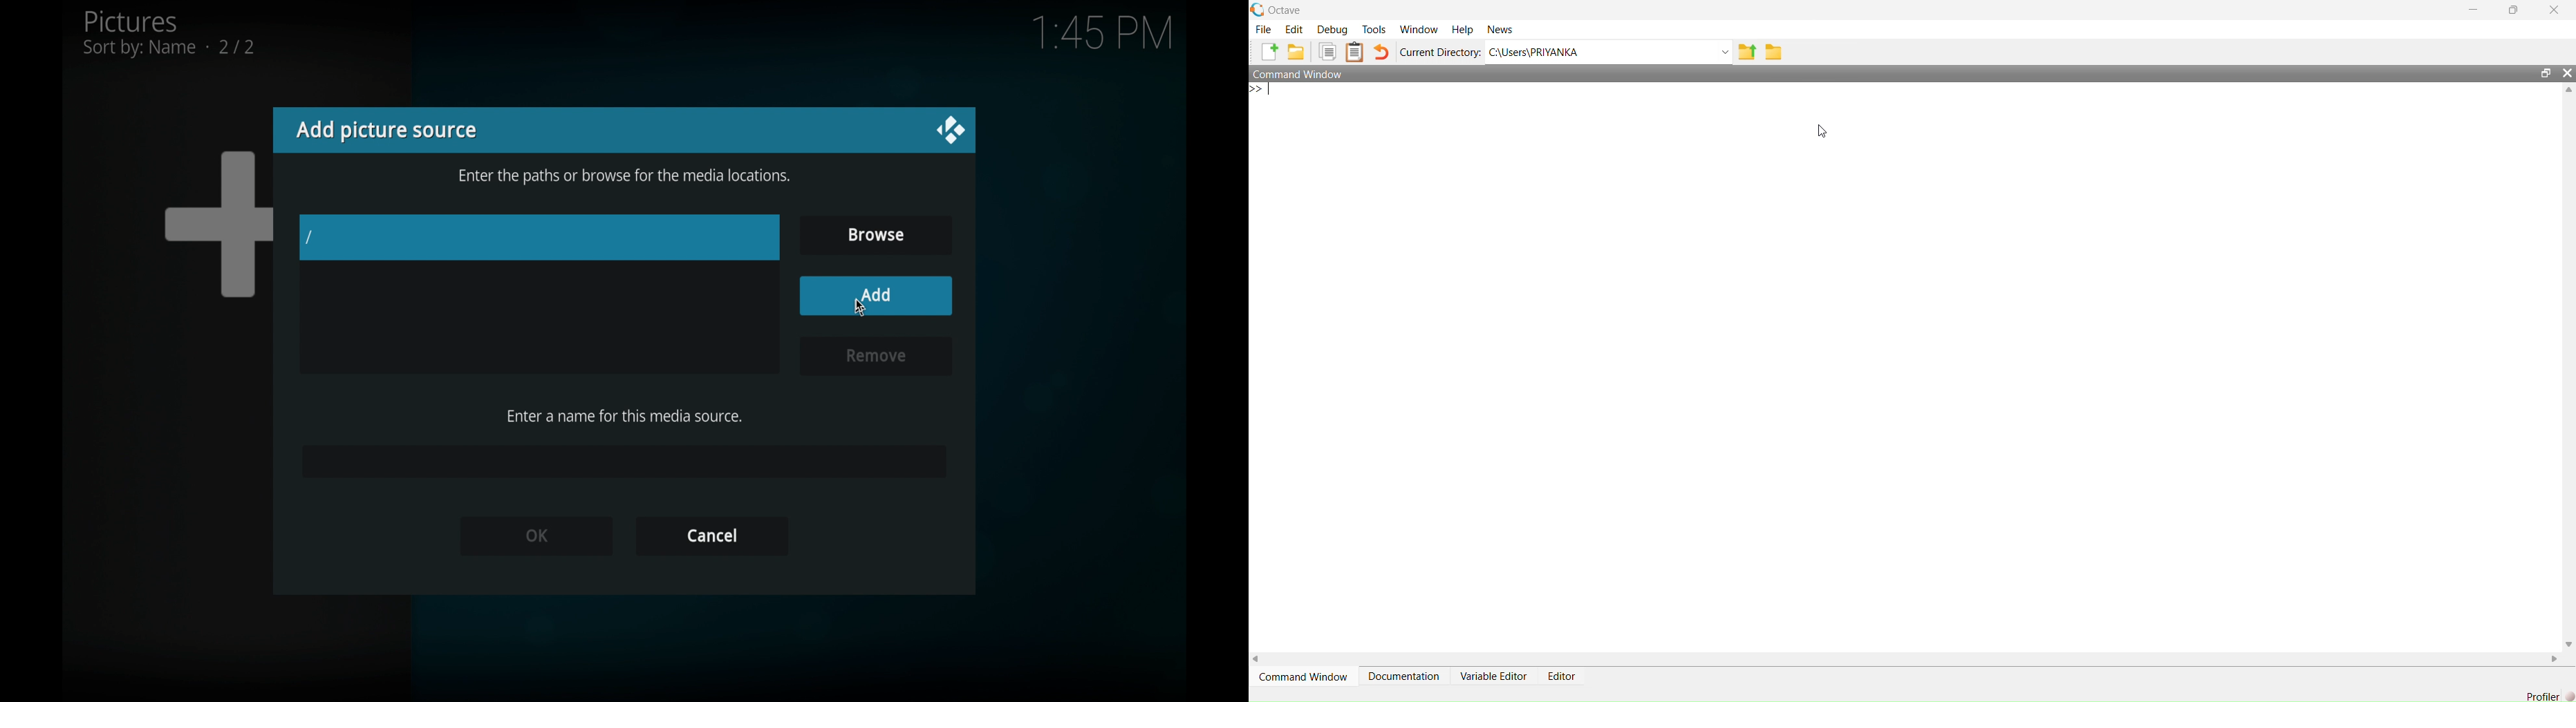  I want to click on empty field, so click(623, 461).